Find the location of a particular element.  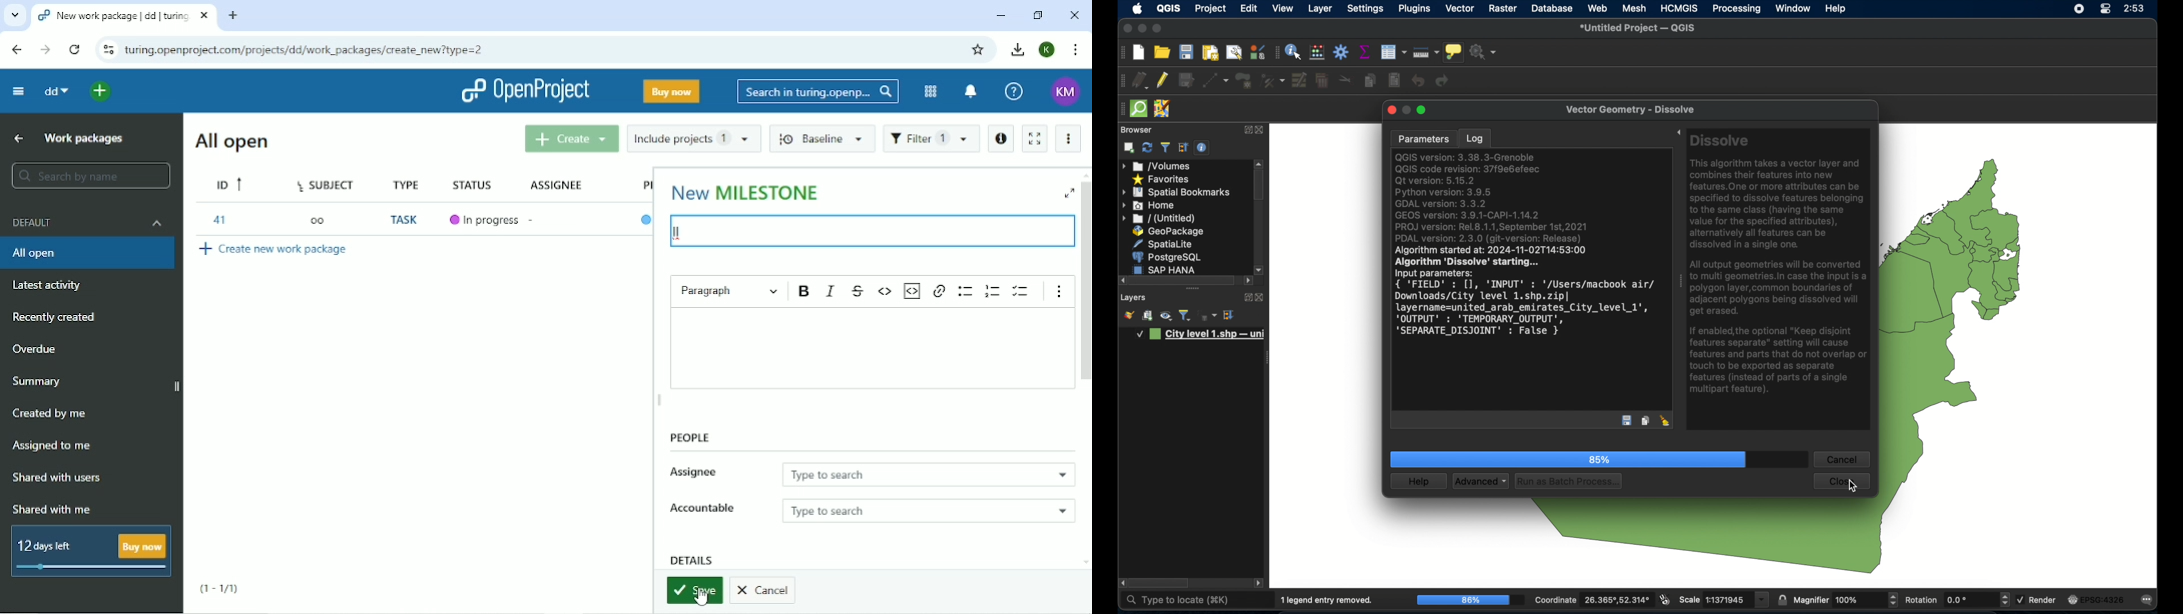

Open quick add menu is located at coordinates (102, 92).